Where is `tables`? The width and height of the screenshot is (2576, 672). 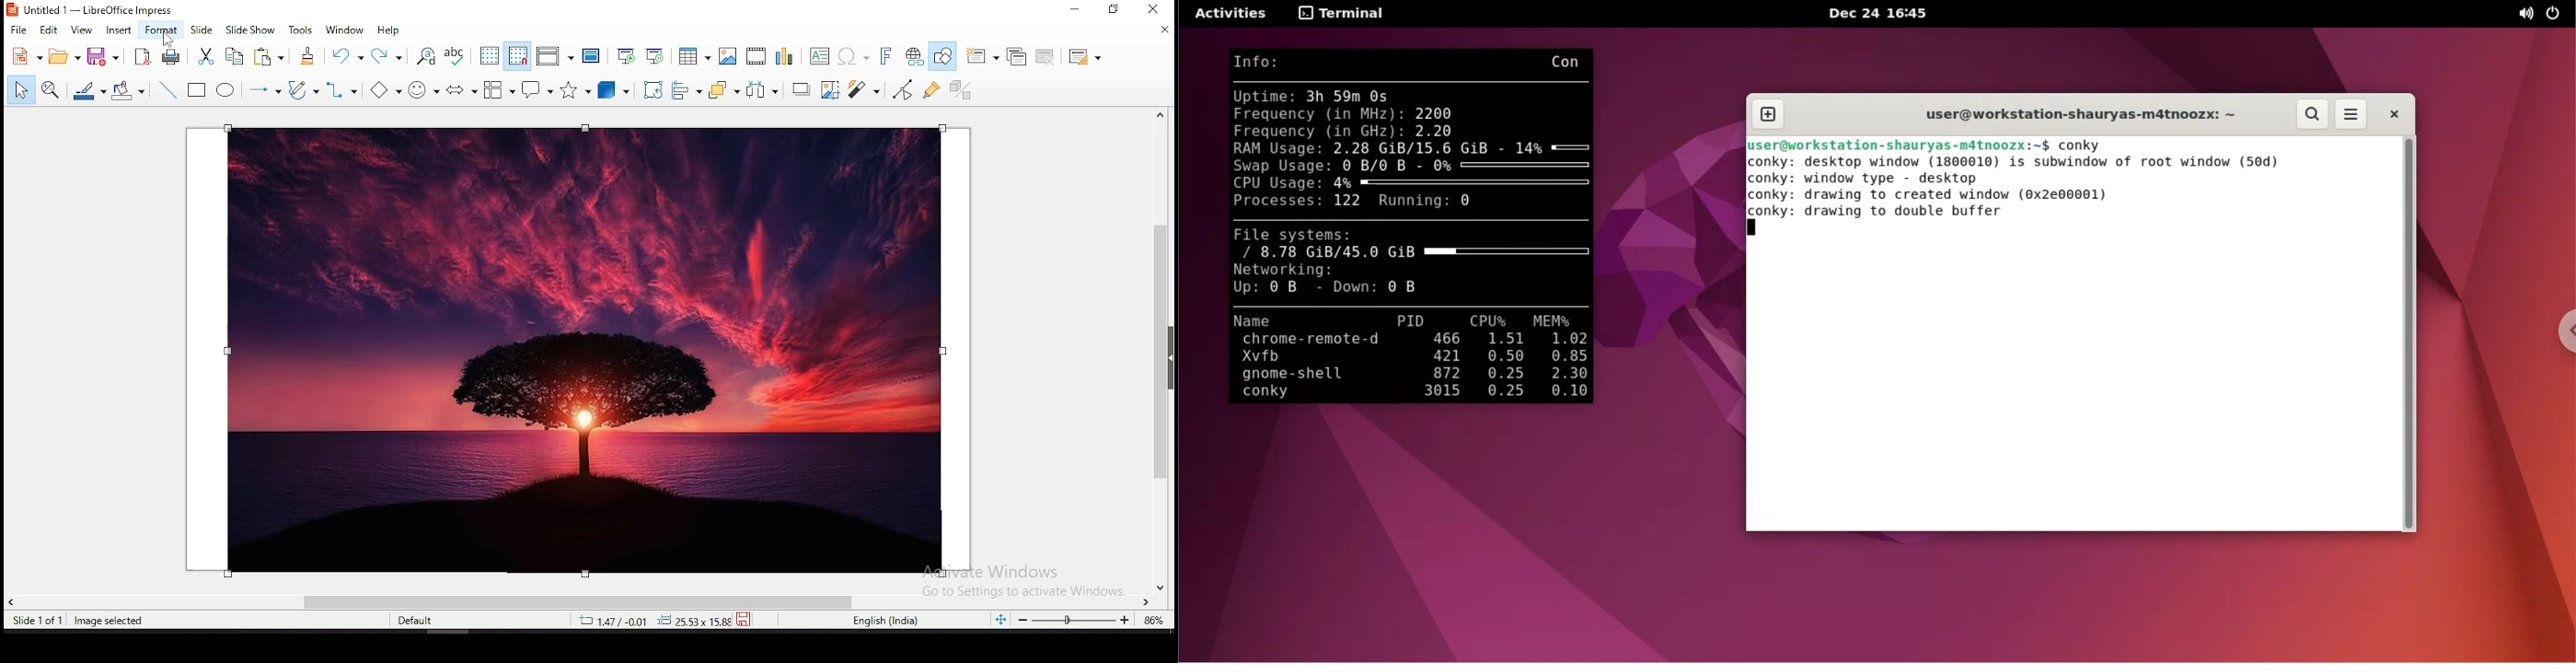
tables is located at coordinates (692, 56).